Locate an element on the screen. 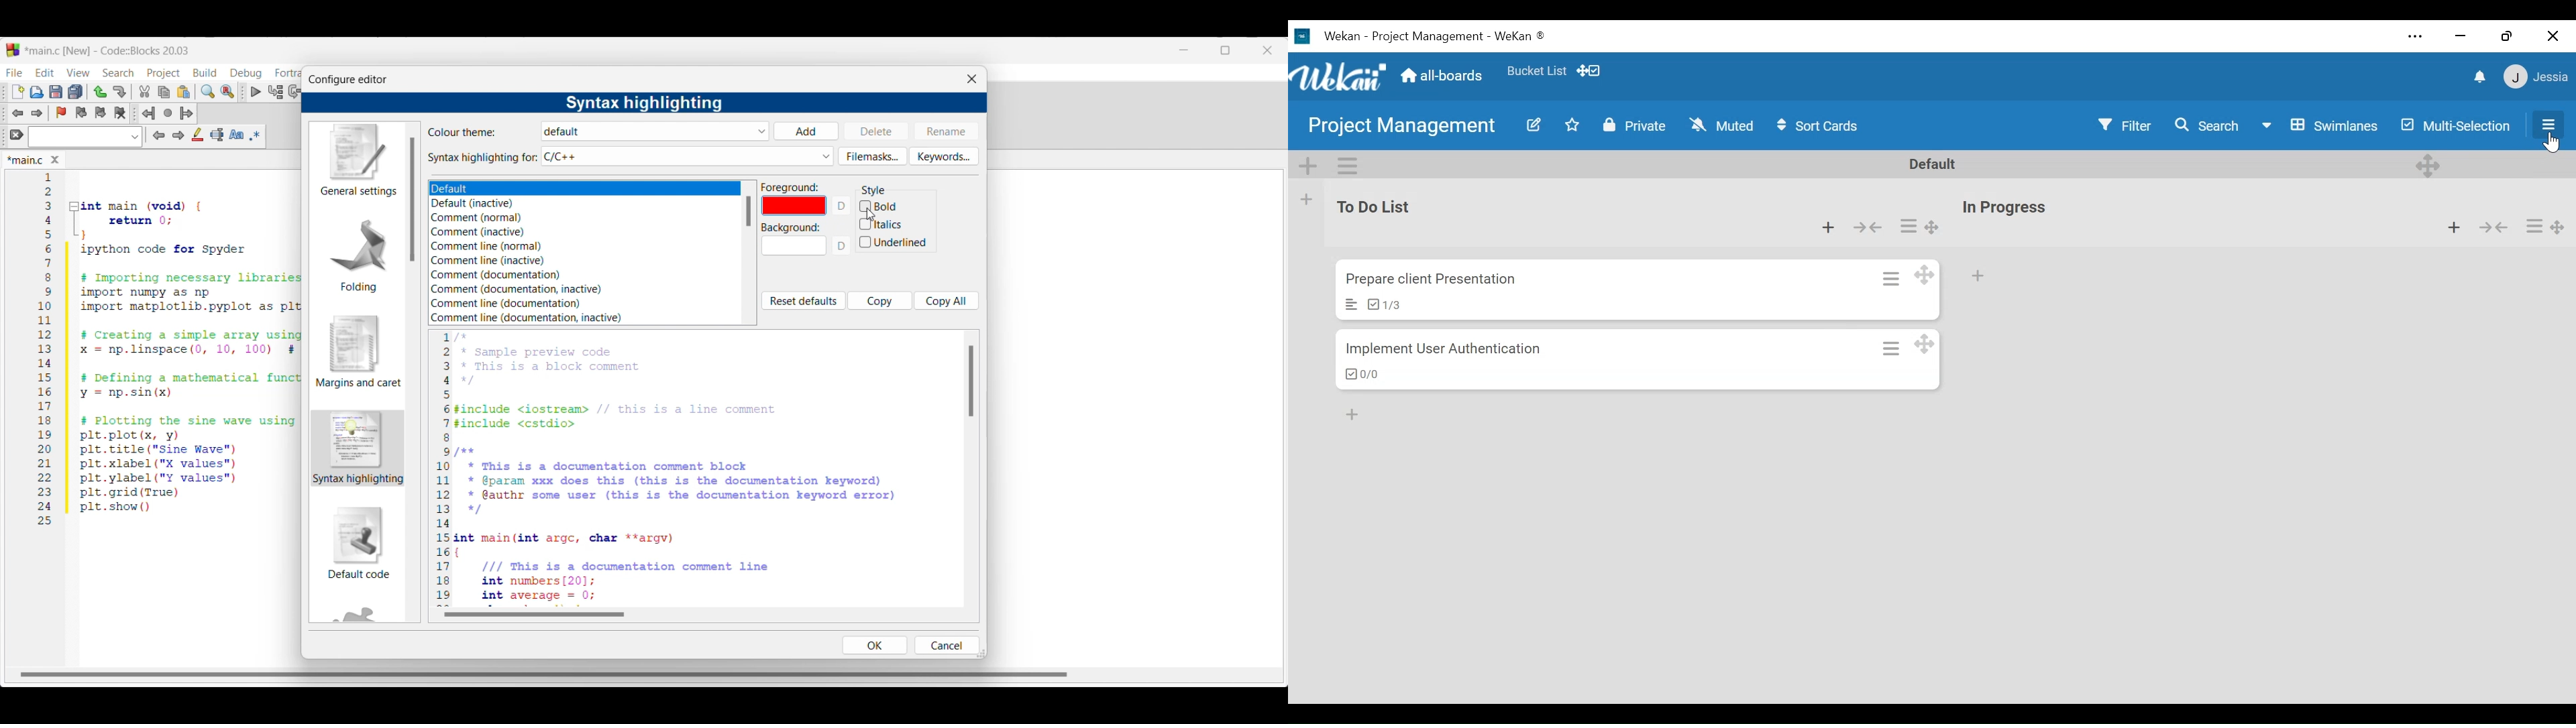 The height and width of the screenshot is (728, 2576). Reset defaults is located at coordinates (803, 301).